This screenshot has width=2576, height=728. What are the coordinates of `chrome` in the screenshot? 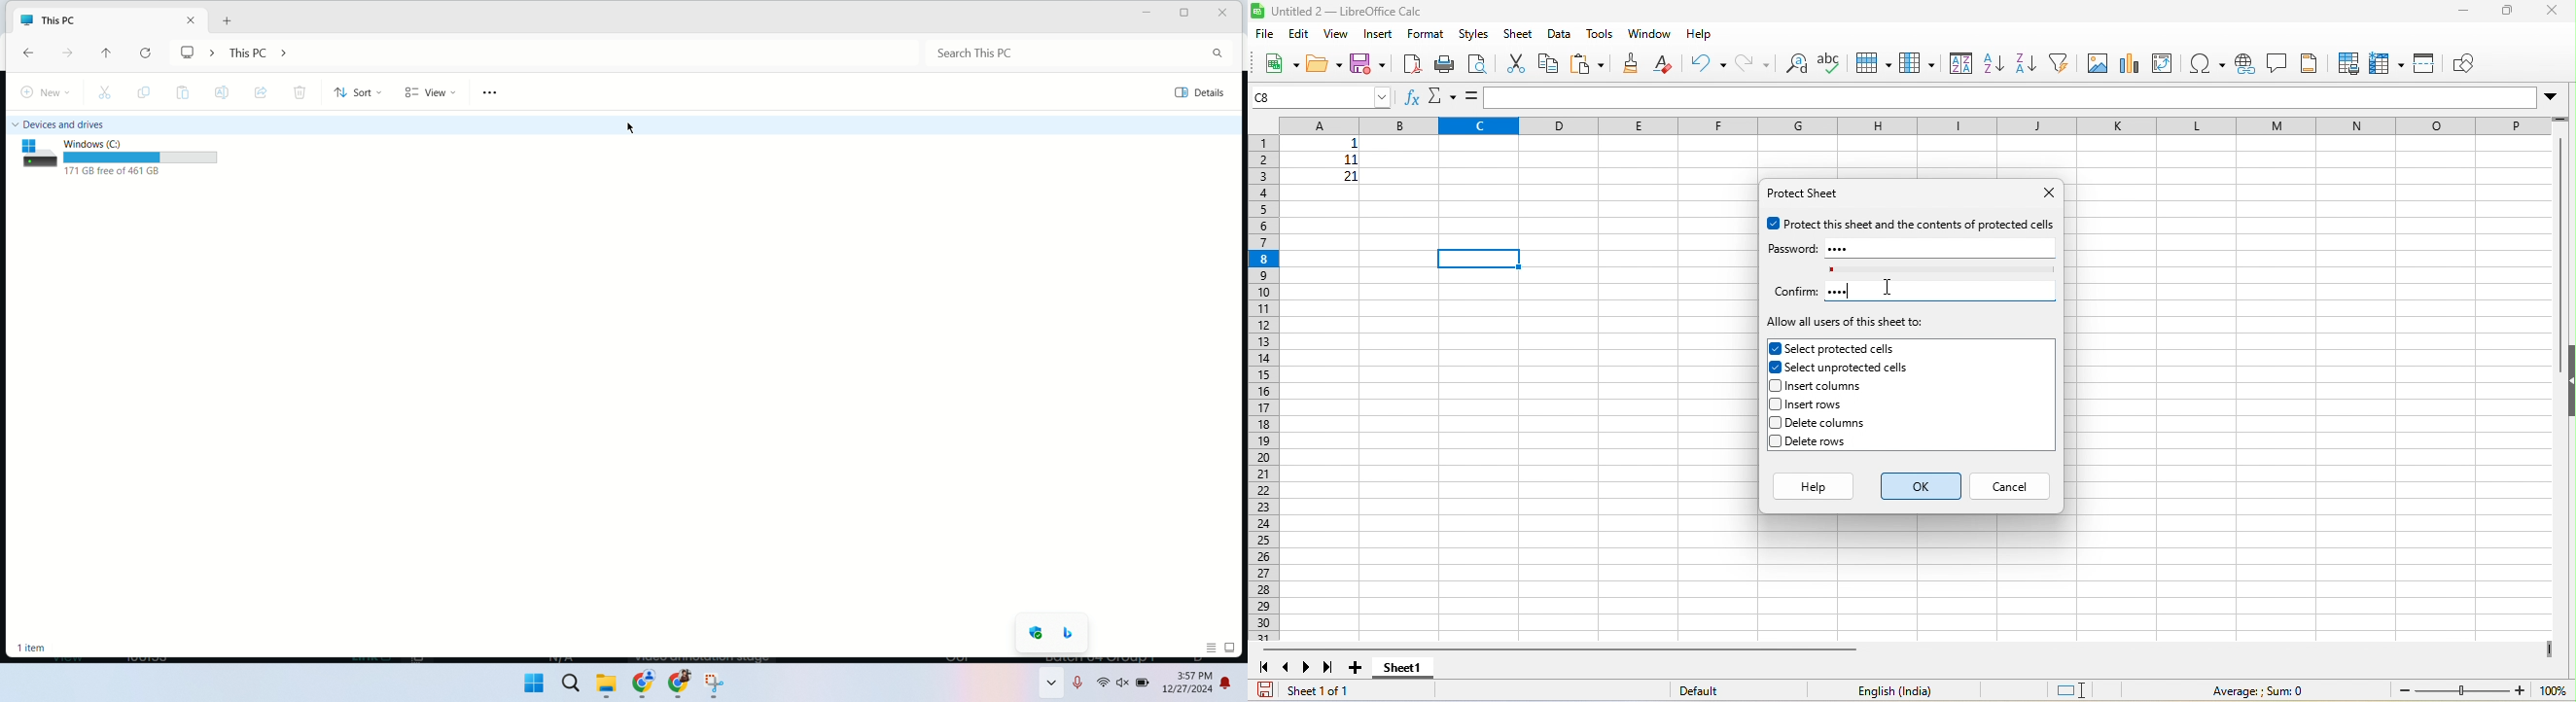 It's located at (644, 684).